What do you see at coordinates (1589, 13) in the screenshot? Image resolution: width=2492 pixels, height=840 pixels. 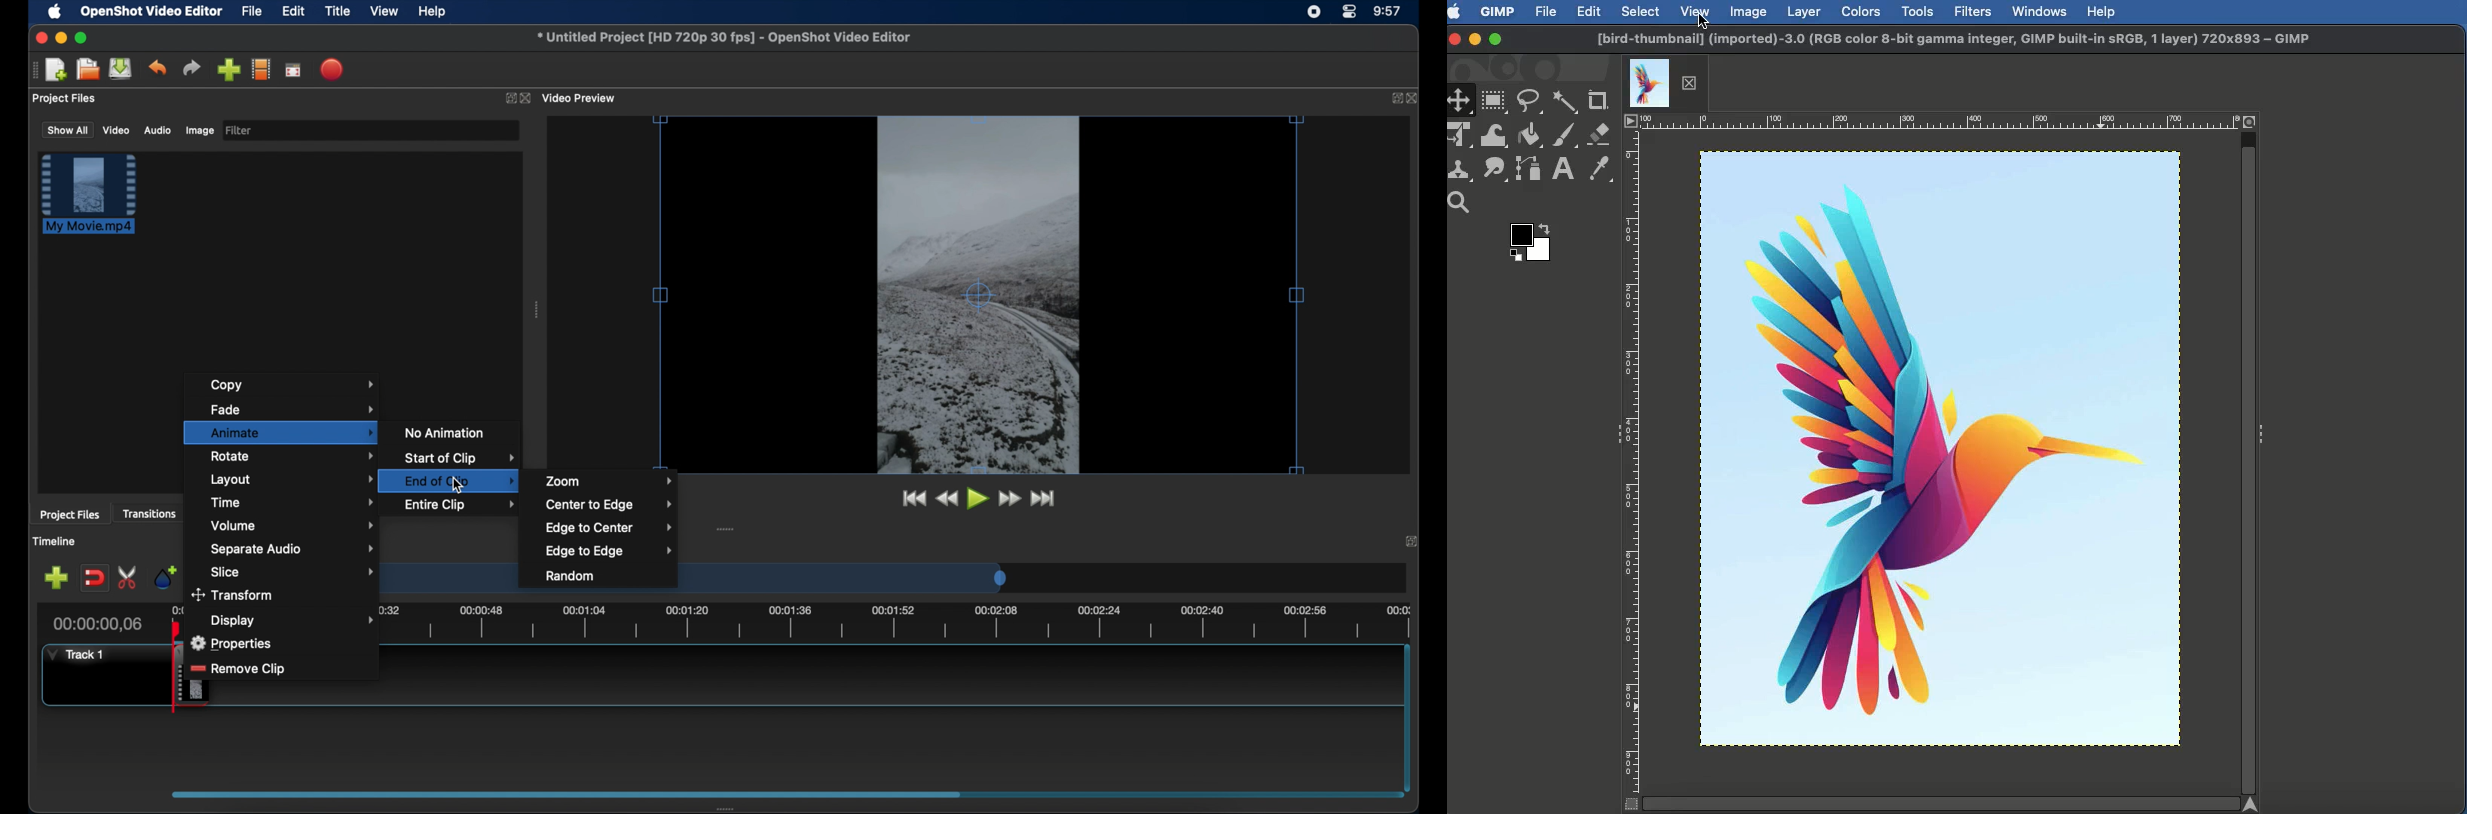 I see `Edit` at bounding box center [1589, 13].